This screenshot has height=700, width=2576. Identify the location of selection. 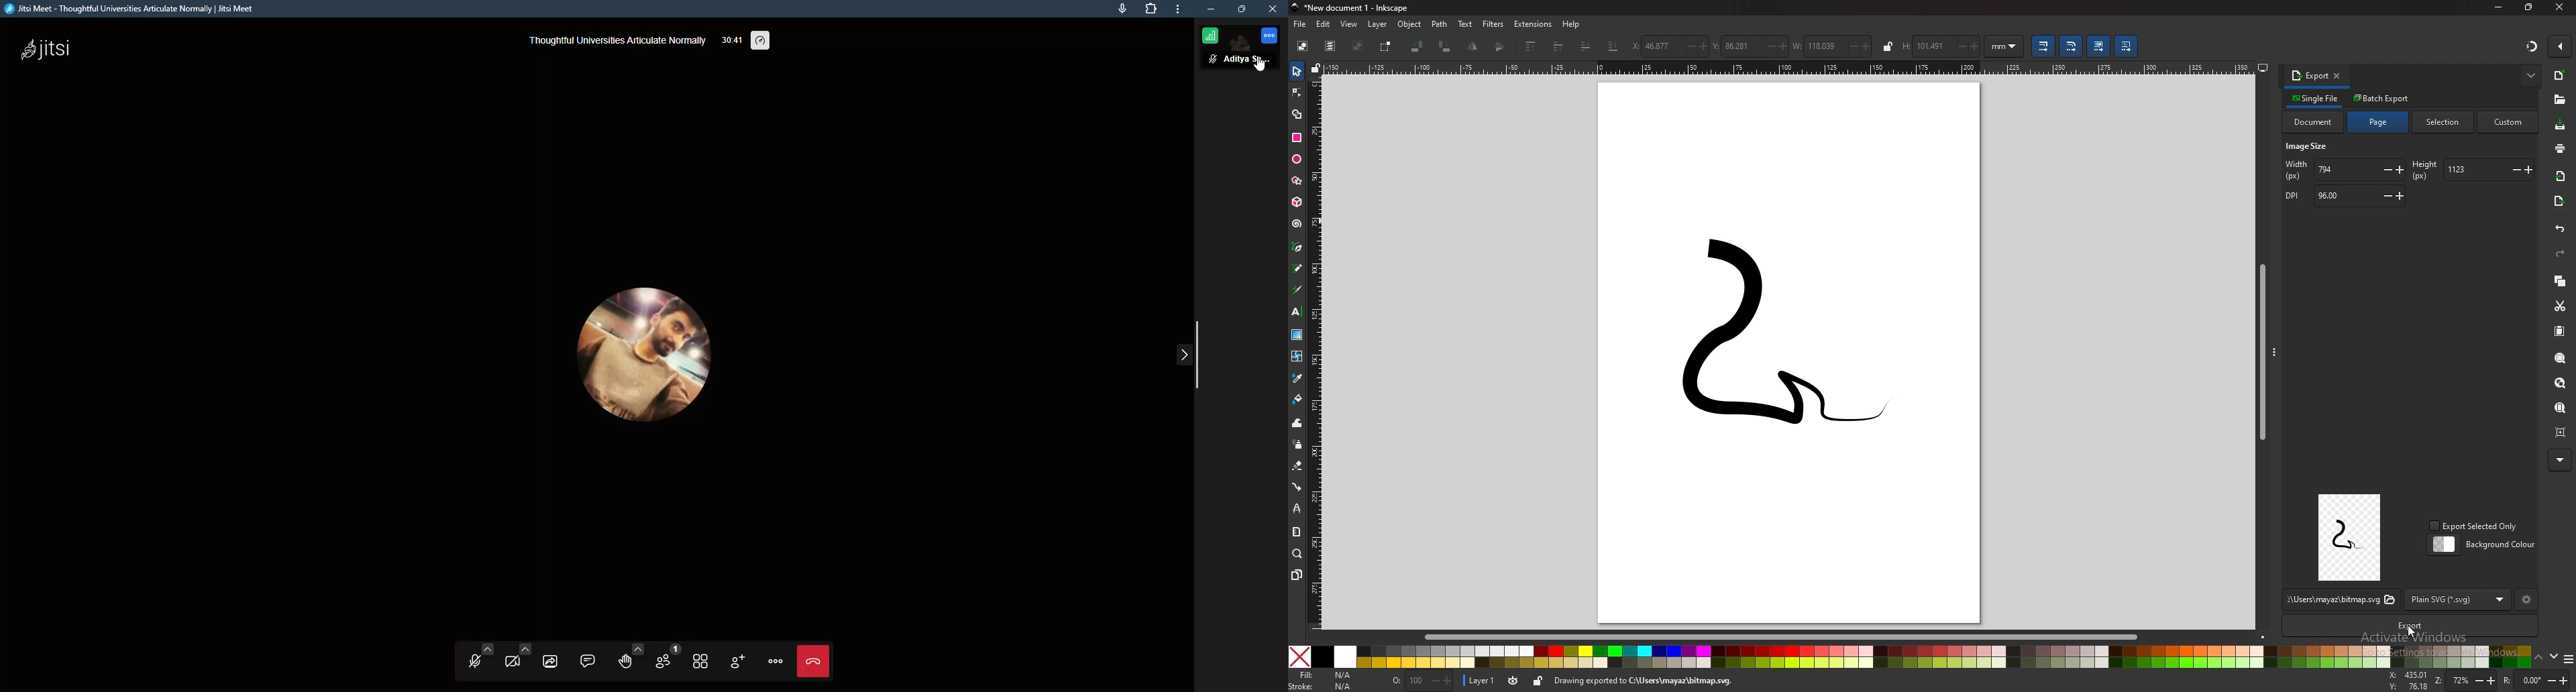
(2445, 121).